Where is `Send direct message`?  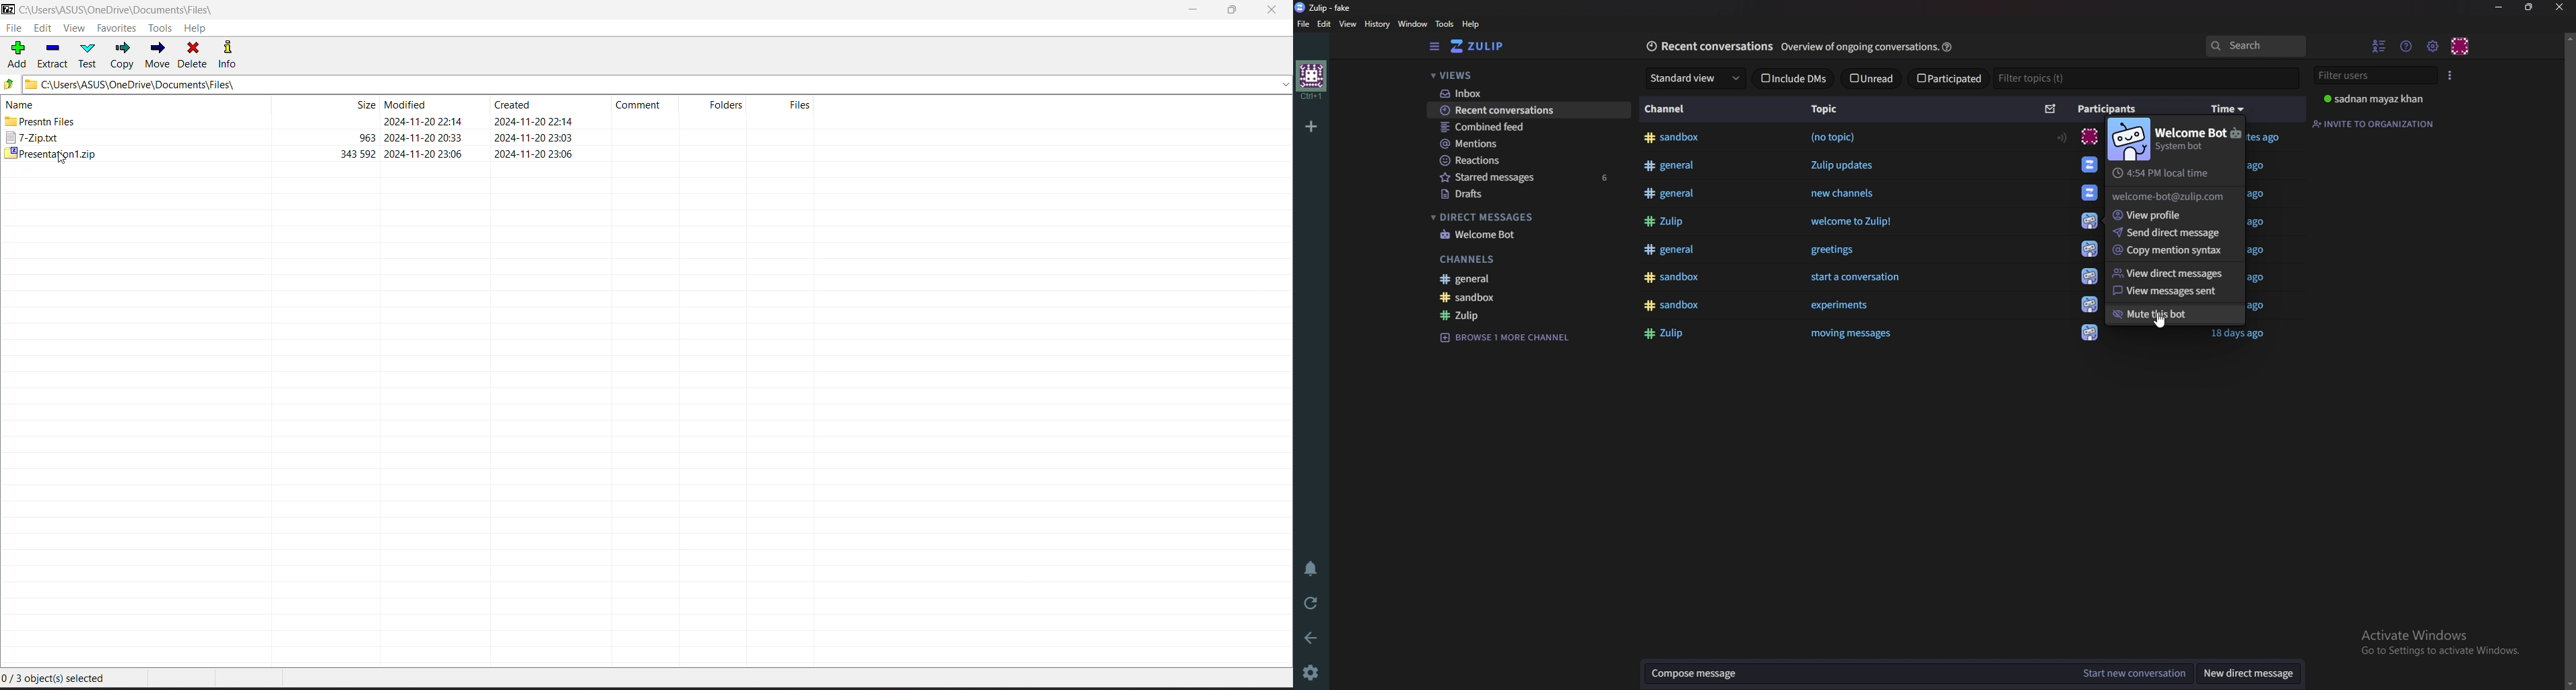 Send direct message is located at coordinates (2168, 232).